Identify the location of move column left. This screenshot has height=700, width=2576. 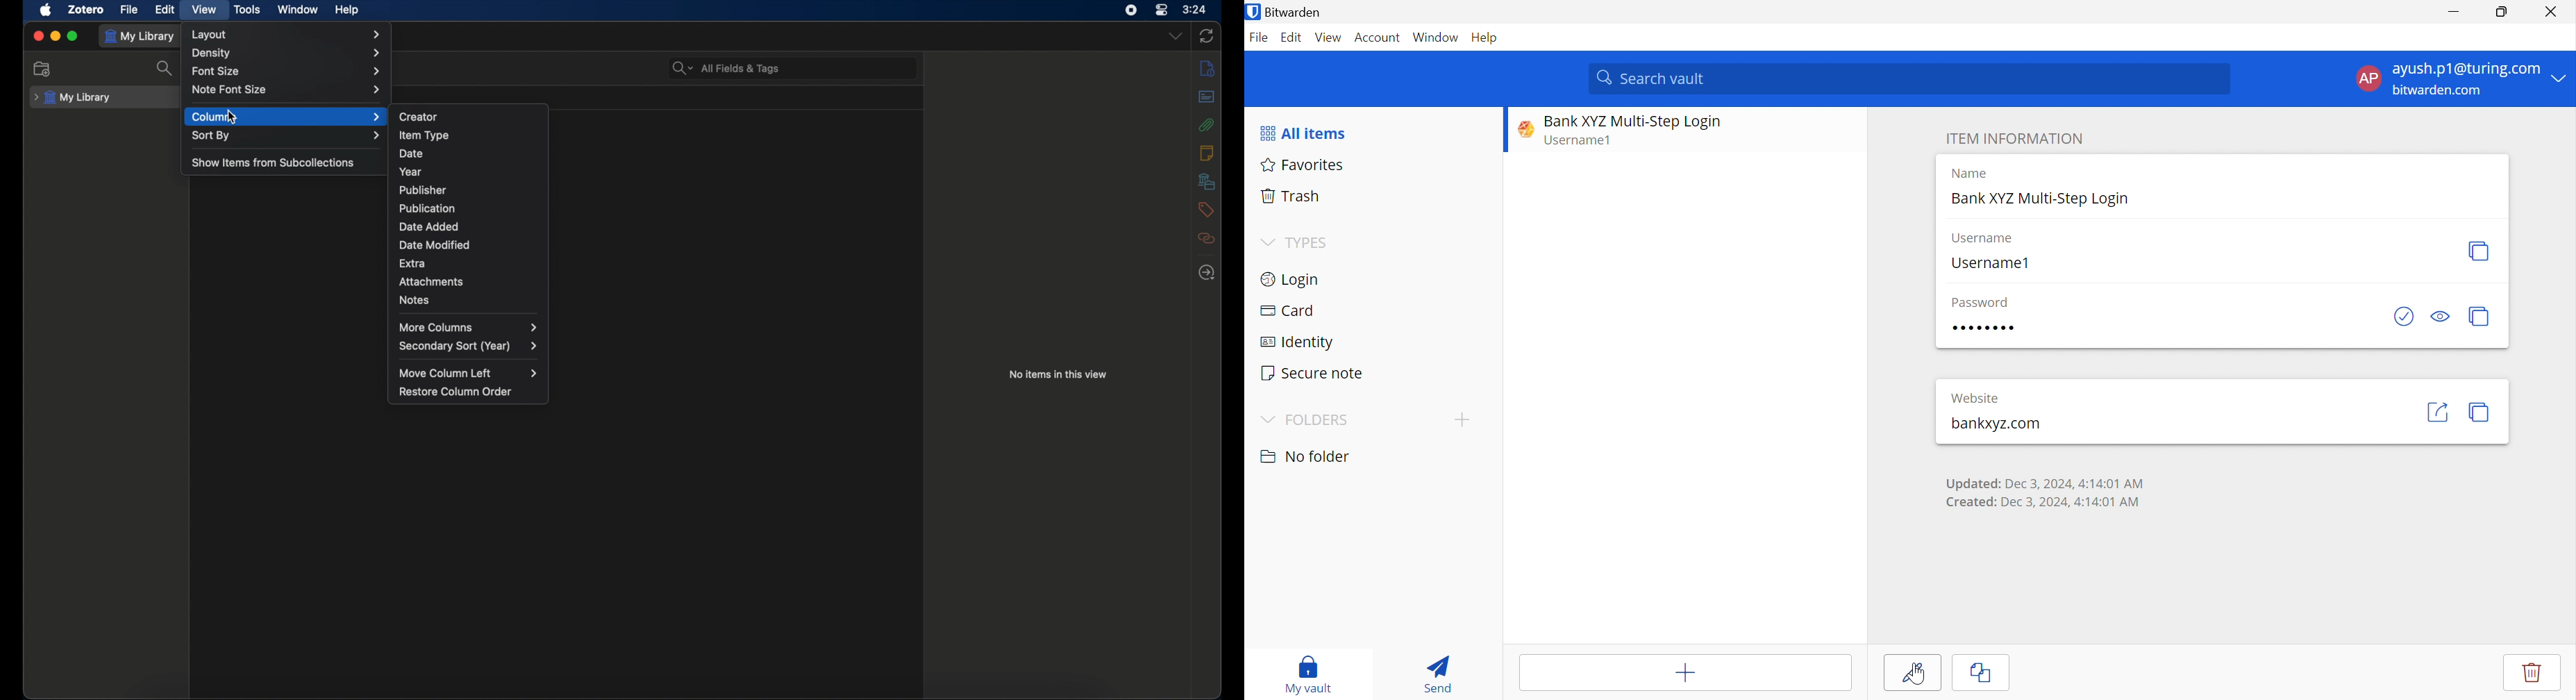
(467, 373).